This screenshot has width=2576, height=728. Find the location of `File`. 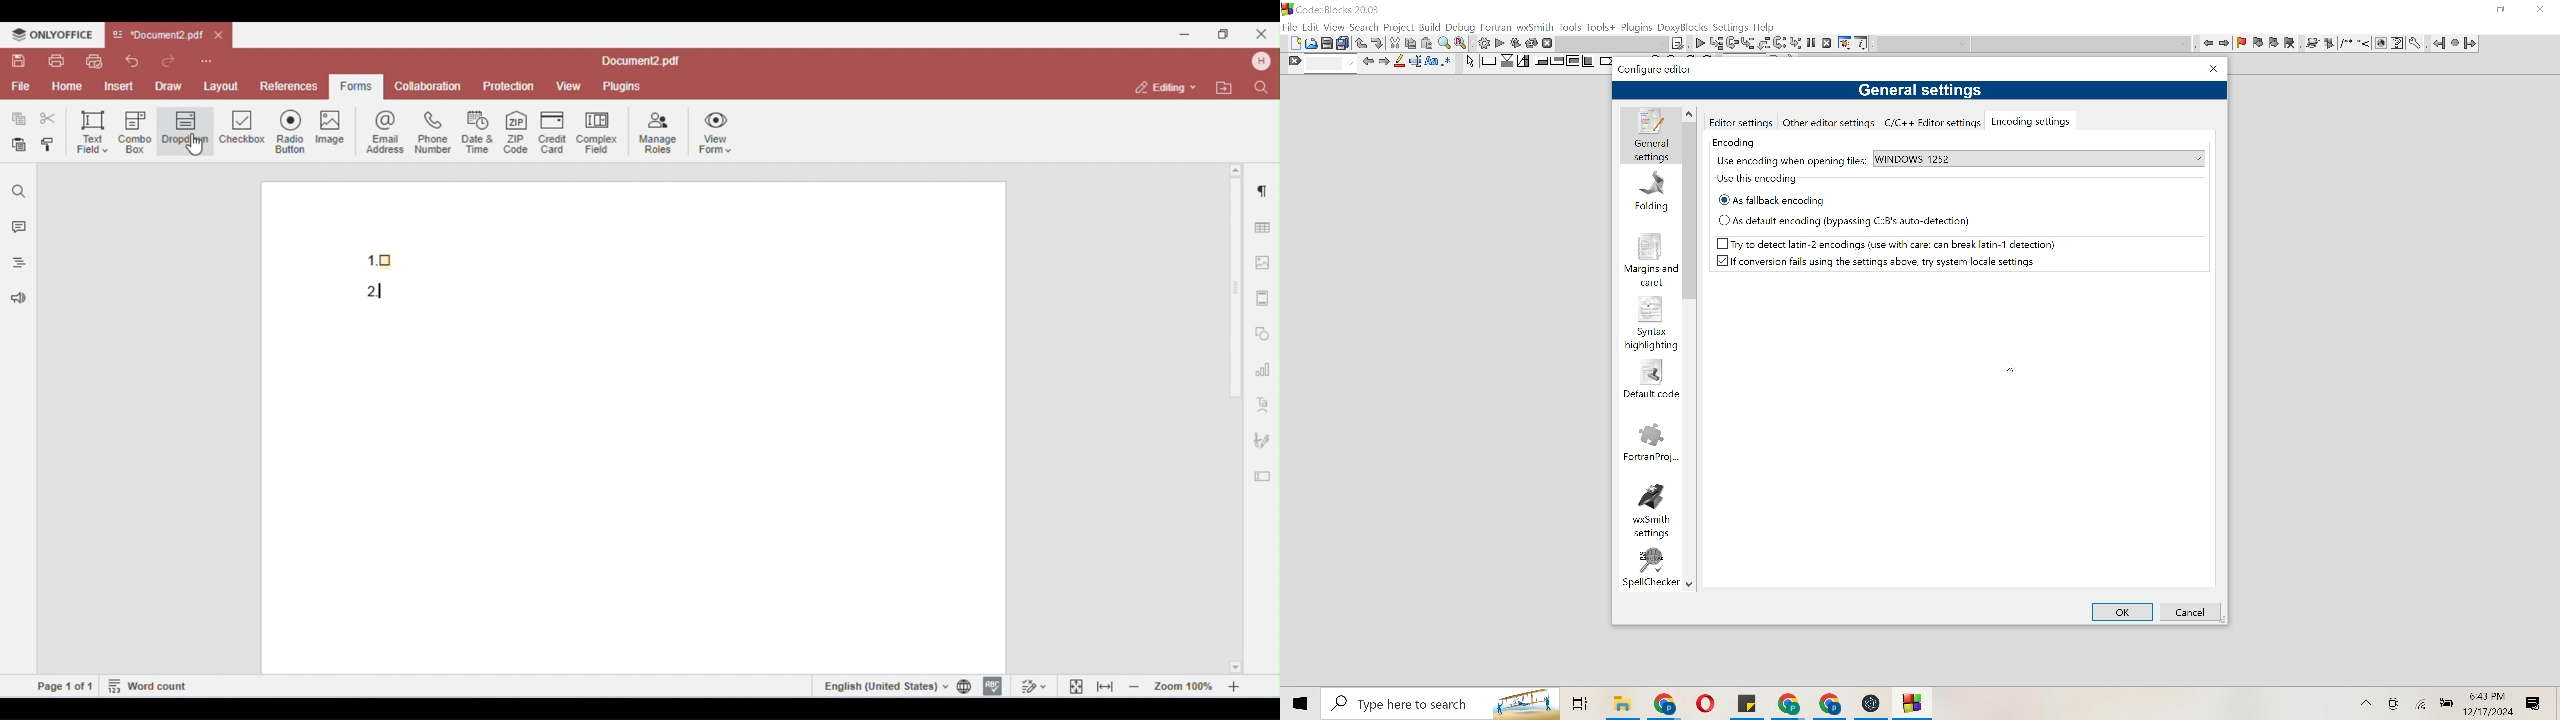

File is located at coordinates (1747, 703).